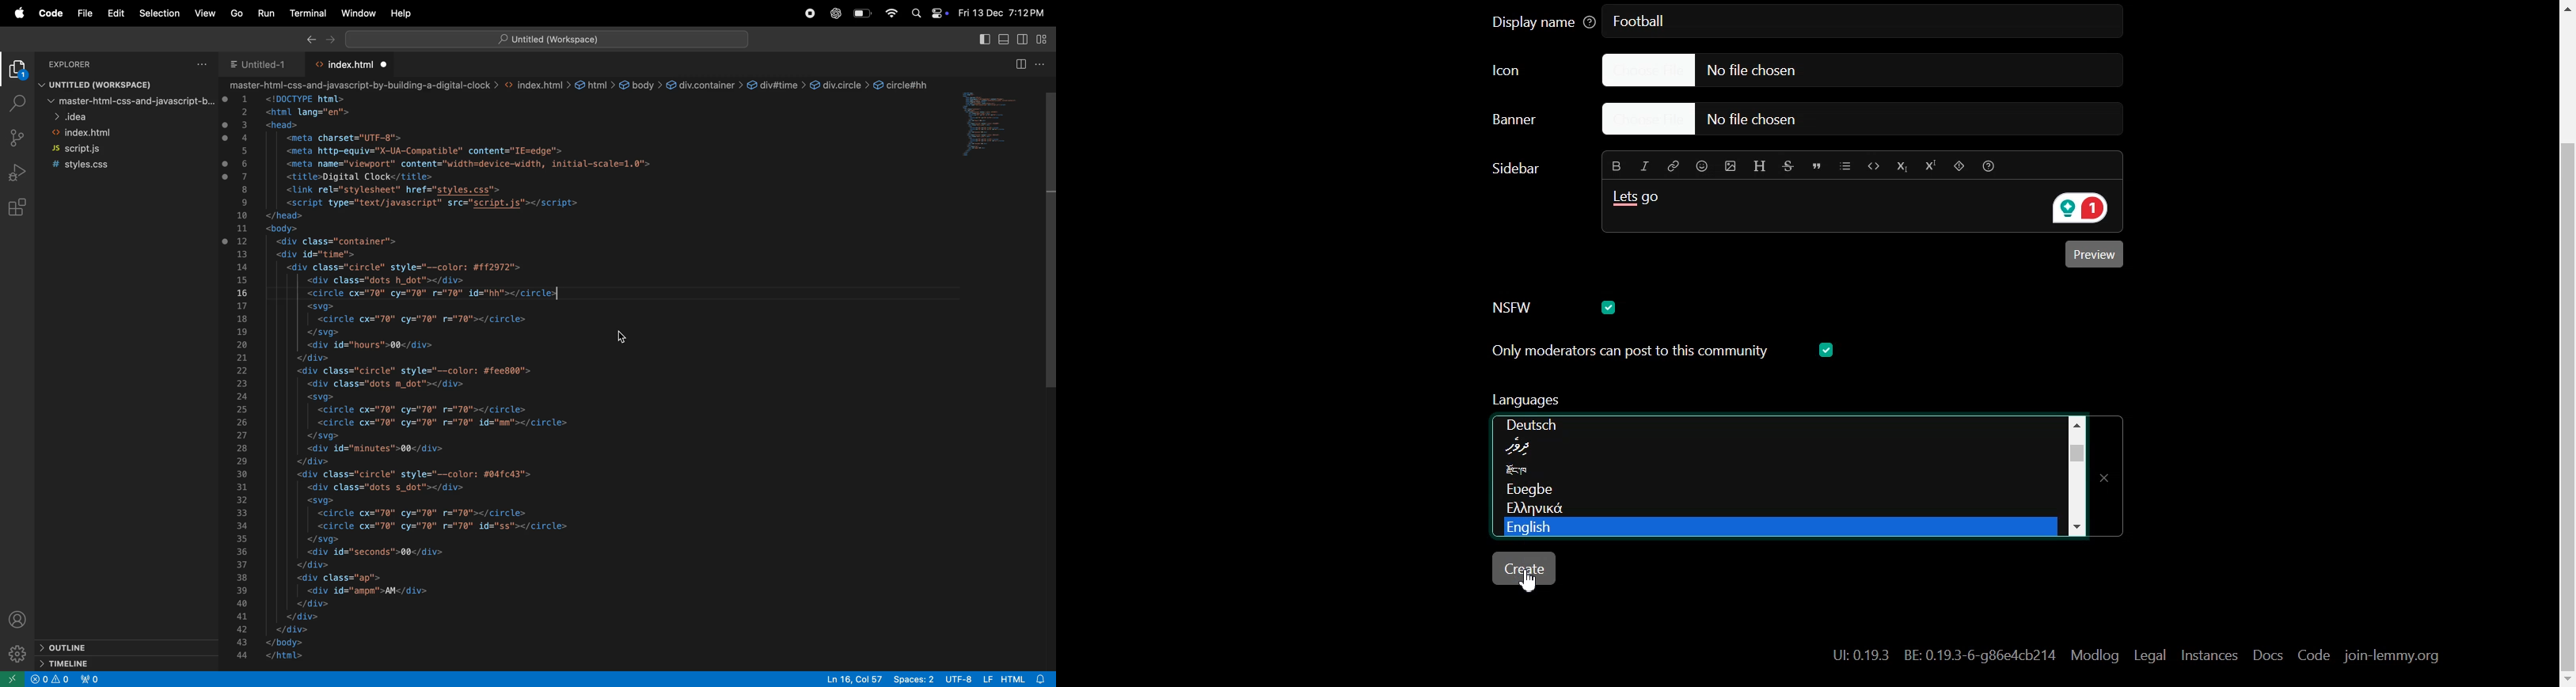 Image resolution: width=2576 pixels, height=700 pixels. Describe the element at coordinates (993, 127) in the screenshot. I see `window` at that location.